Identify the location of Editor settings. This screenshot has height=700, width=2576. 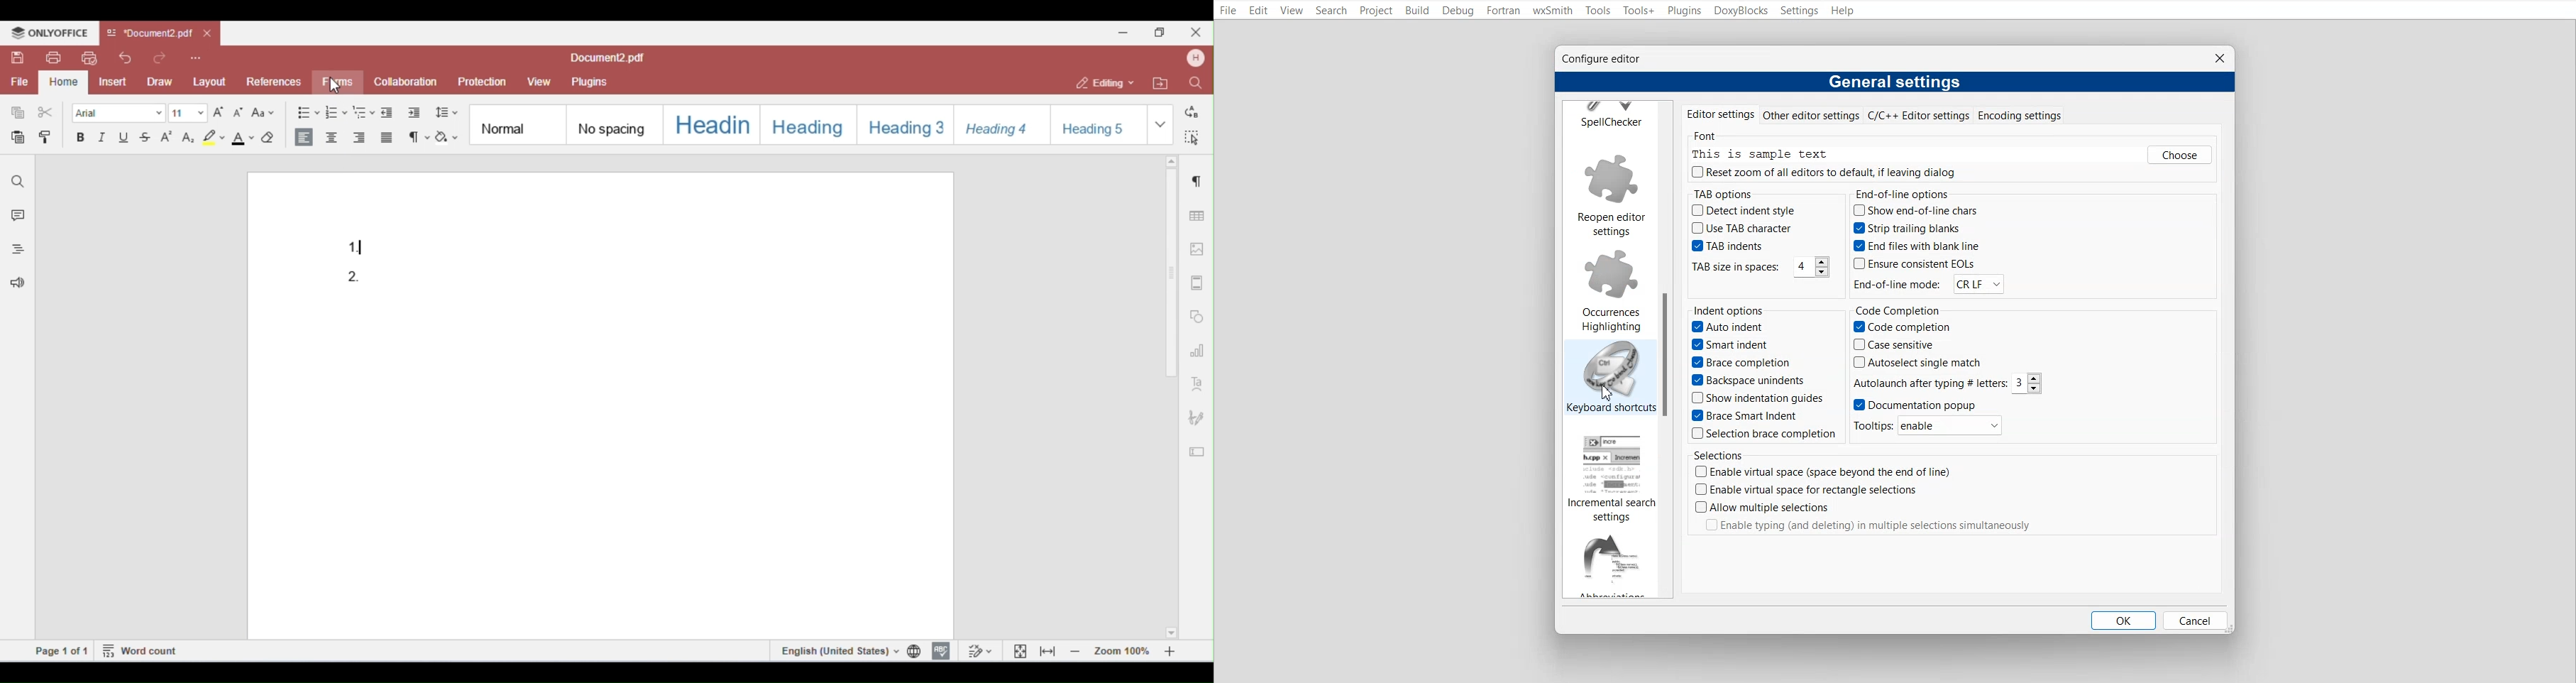
(1718, 113).